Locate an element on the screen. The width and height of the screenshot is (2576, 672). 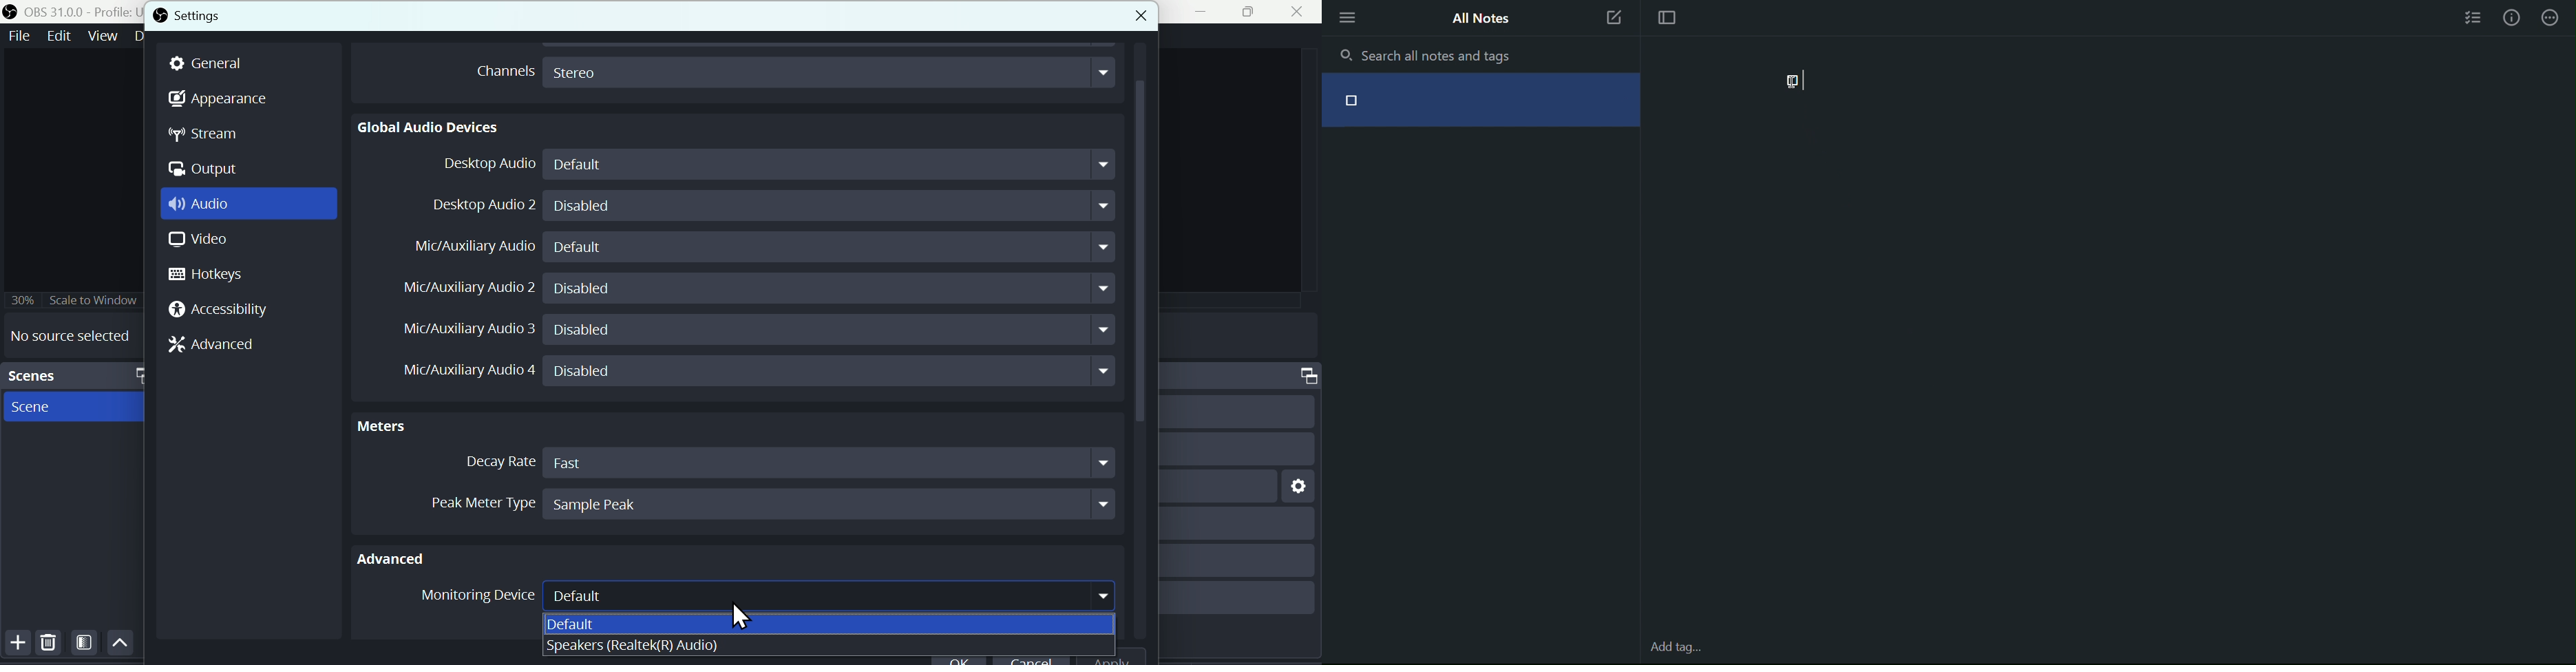
Stereo is located at coordinates (831, 73).